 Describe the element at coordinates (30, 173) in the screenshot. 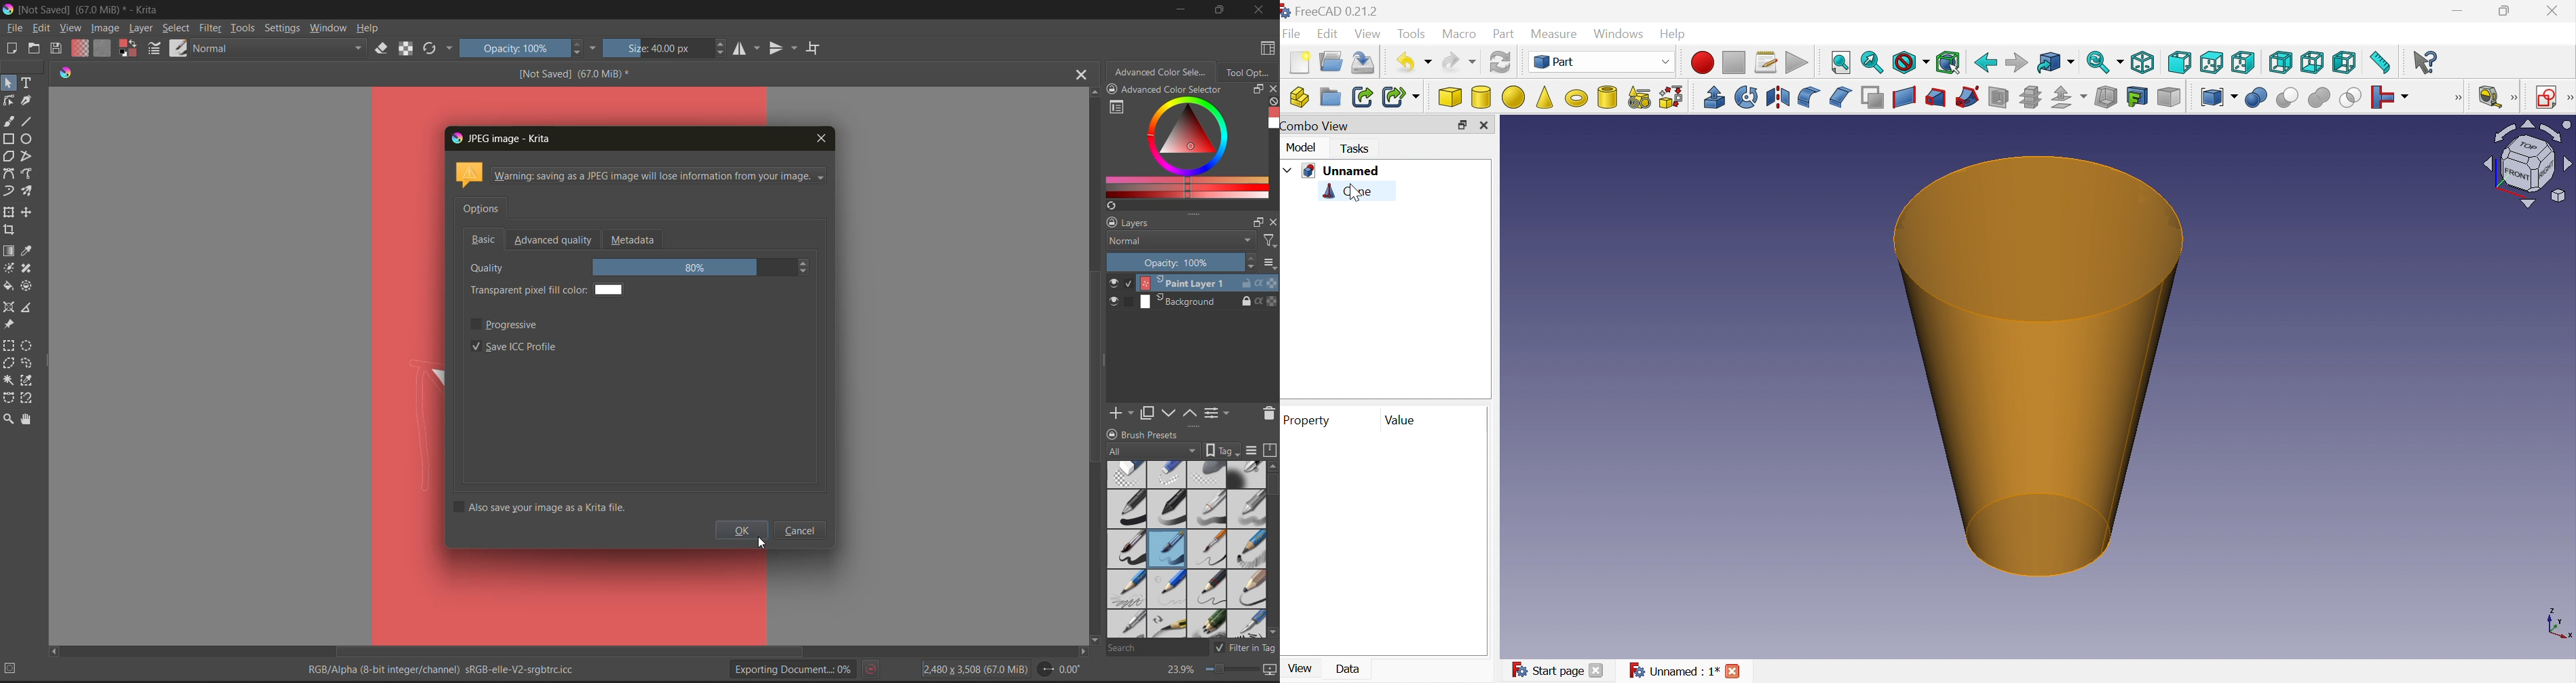

I see `tools` at that location.